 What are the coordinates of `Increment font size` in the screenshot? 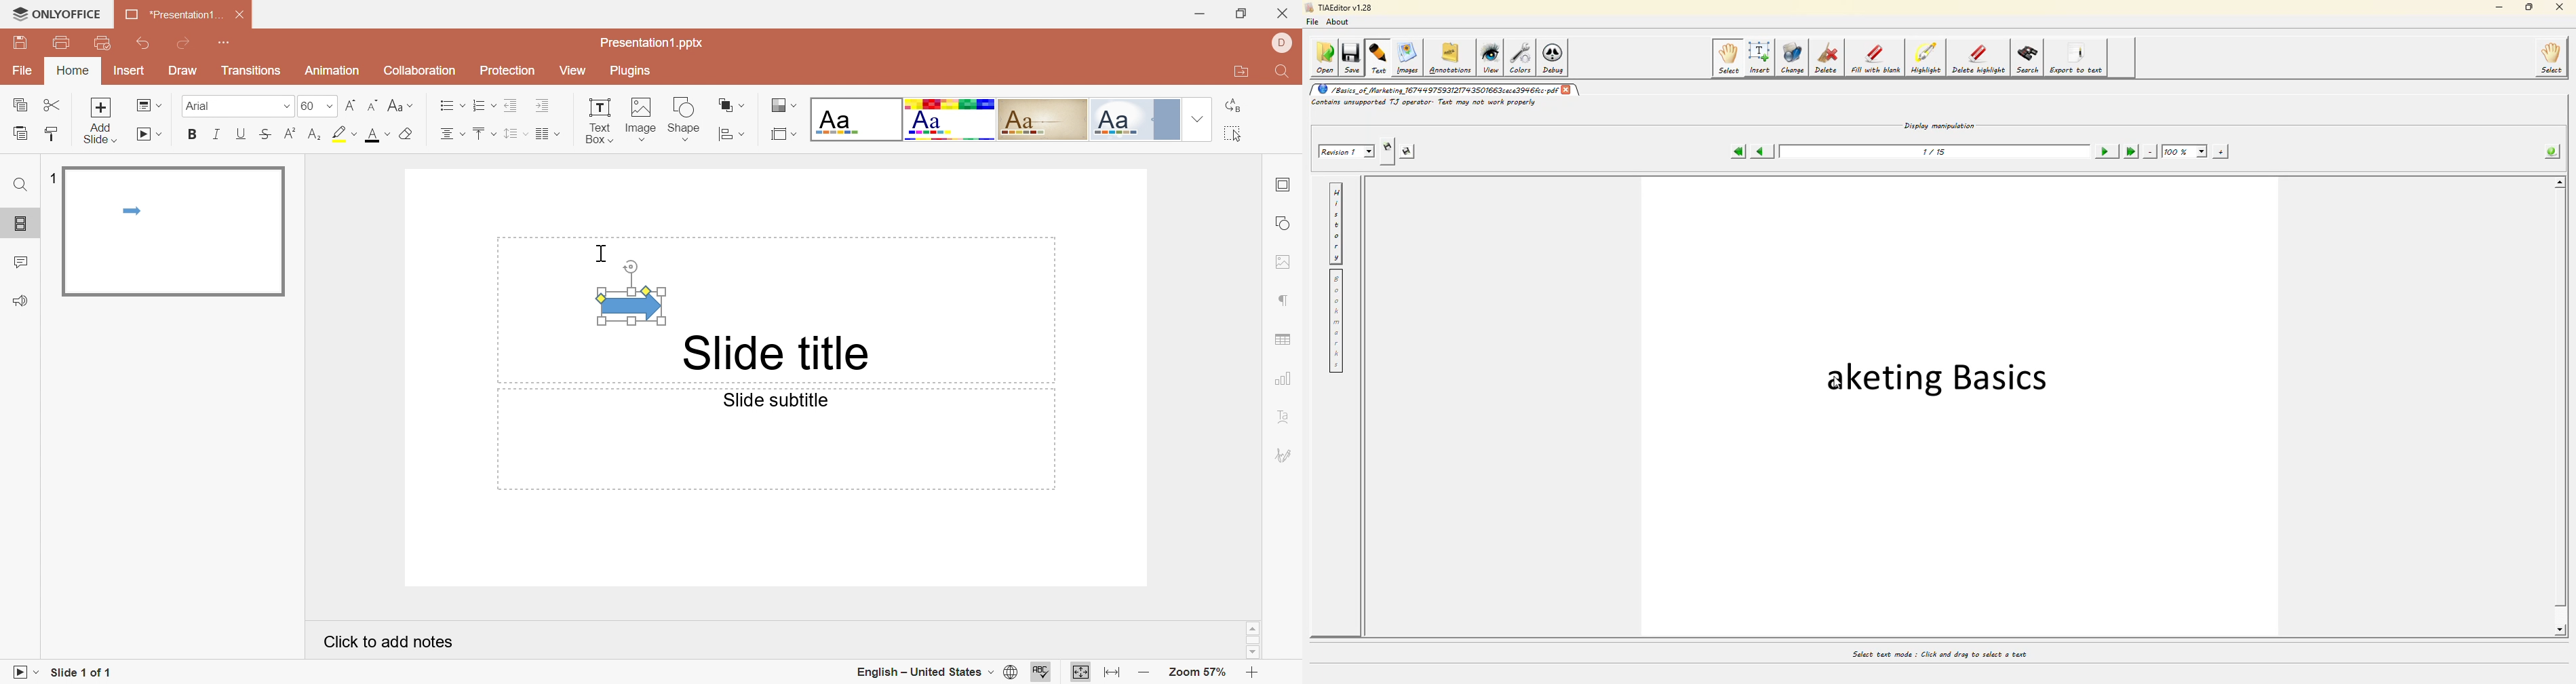 It's located at (353, 105).